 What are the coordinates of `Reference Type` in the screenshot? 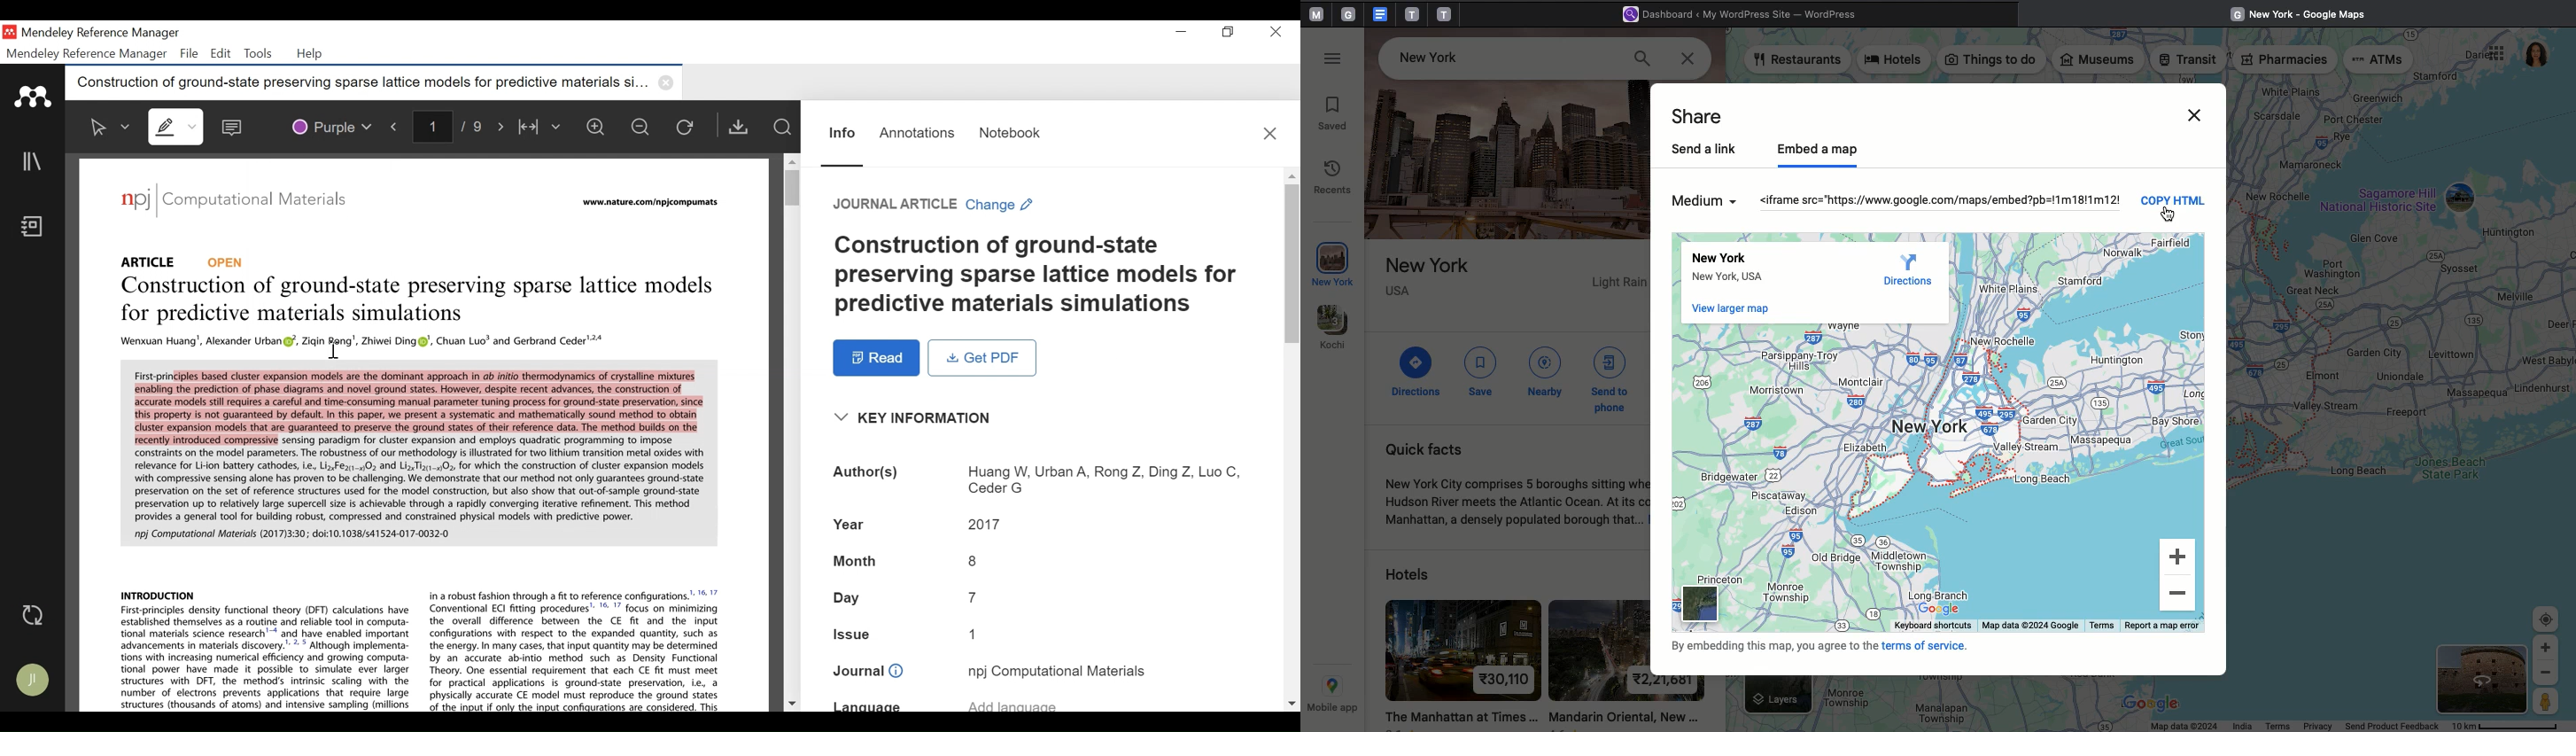 It's located at (898, 205).